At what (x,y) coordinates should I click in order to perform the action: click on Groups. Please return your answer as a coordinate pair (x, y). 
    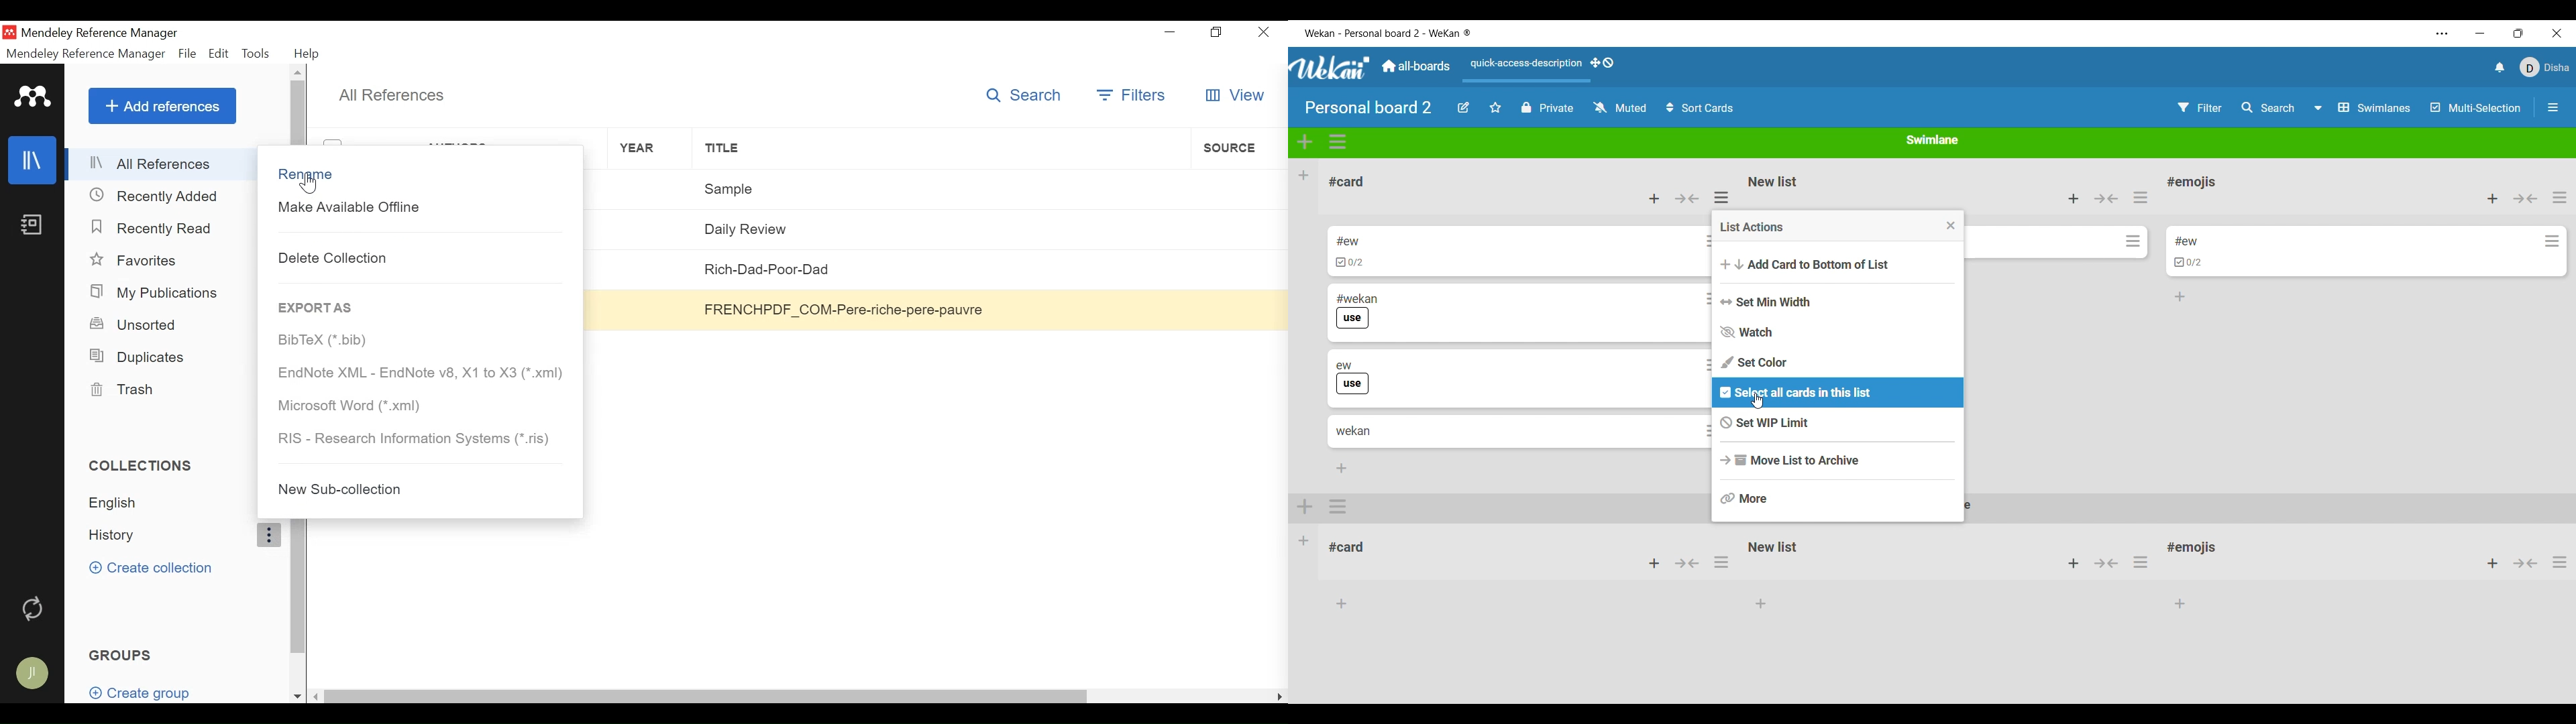
    Looking at the image, I should click on (123, 654).